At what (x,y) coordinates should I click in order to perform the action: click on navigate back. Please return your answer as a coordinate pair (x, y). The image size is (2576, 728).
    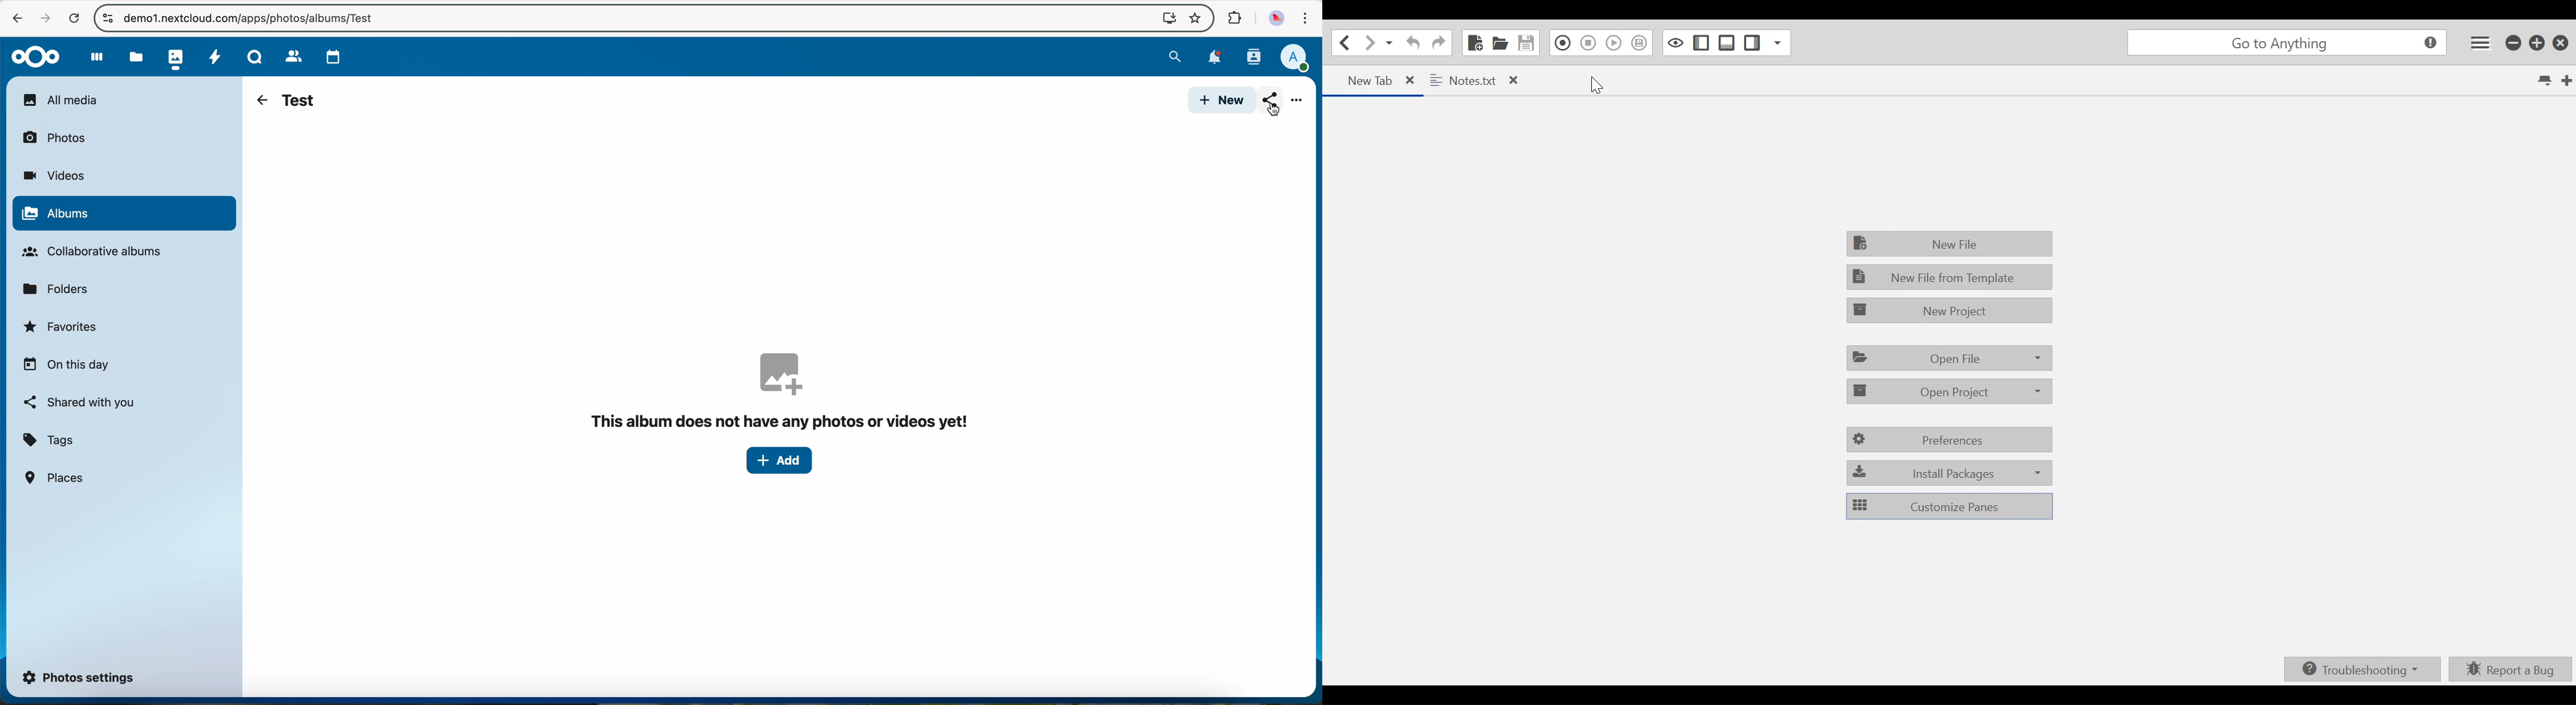
    Looking at the image, I should click on (13, 17).